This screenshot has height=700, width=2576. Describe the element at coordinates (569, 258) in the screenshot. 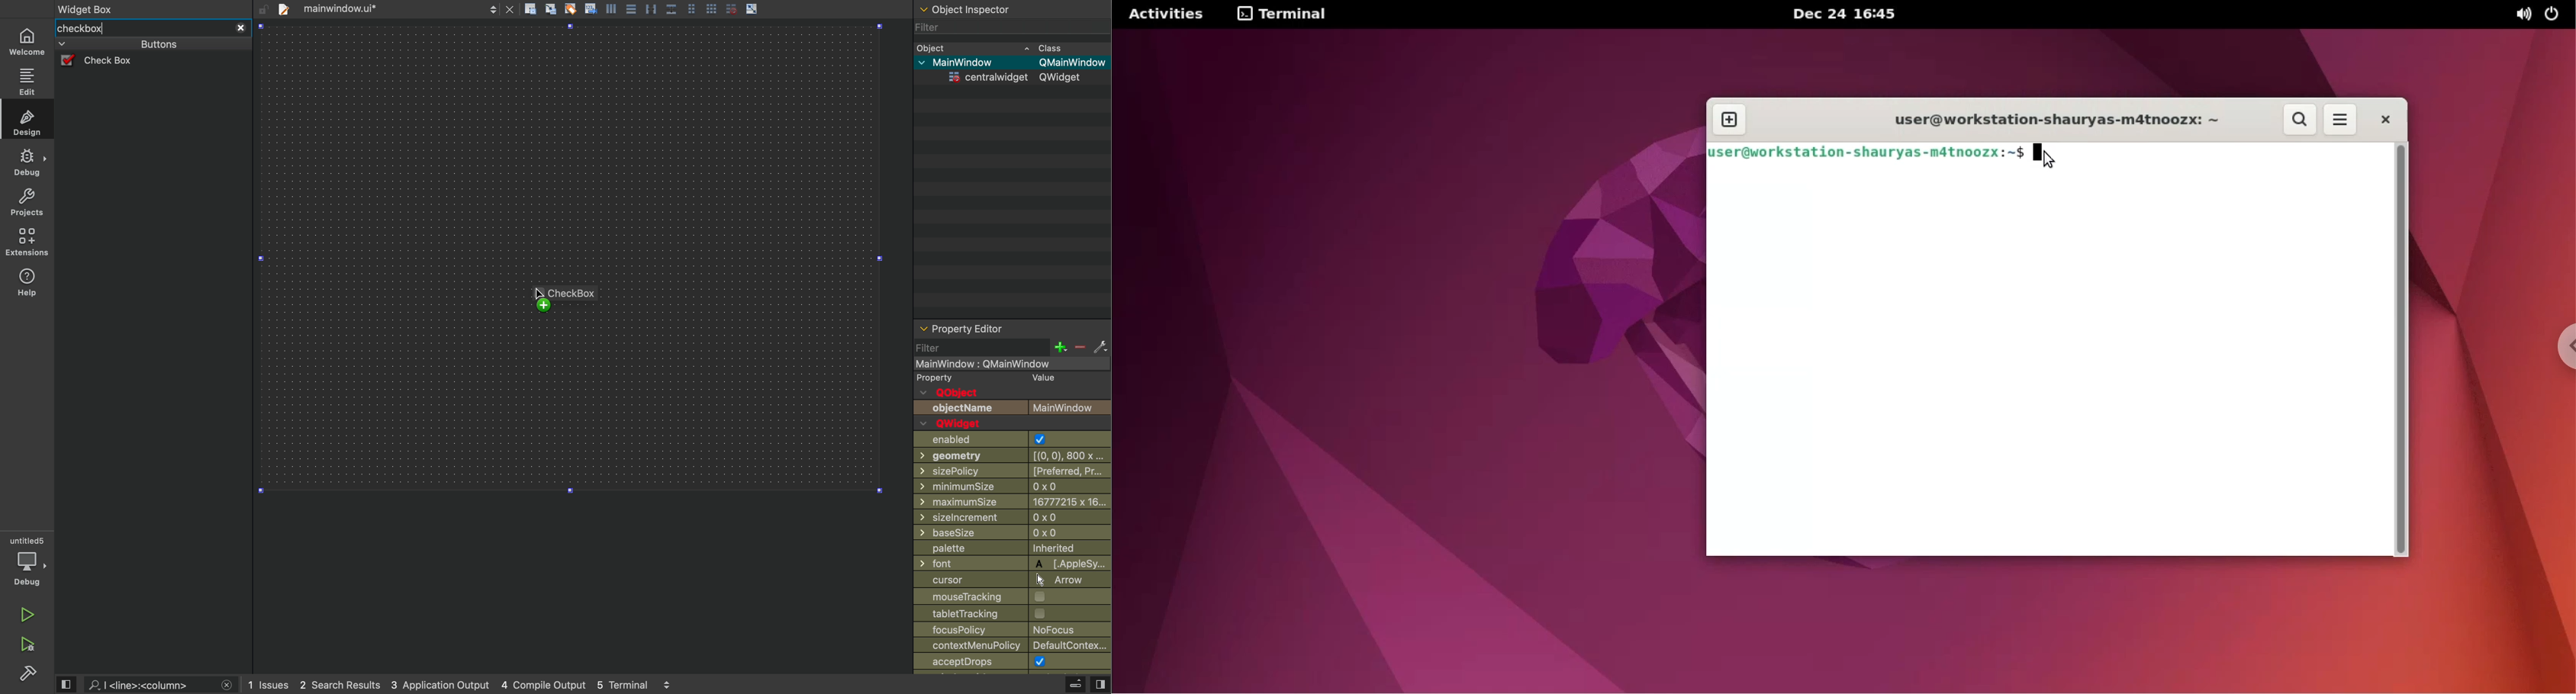

I see `design area` at that location.